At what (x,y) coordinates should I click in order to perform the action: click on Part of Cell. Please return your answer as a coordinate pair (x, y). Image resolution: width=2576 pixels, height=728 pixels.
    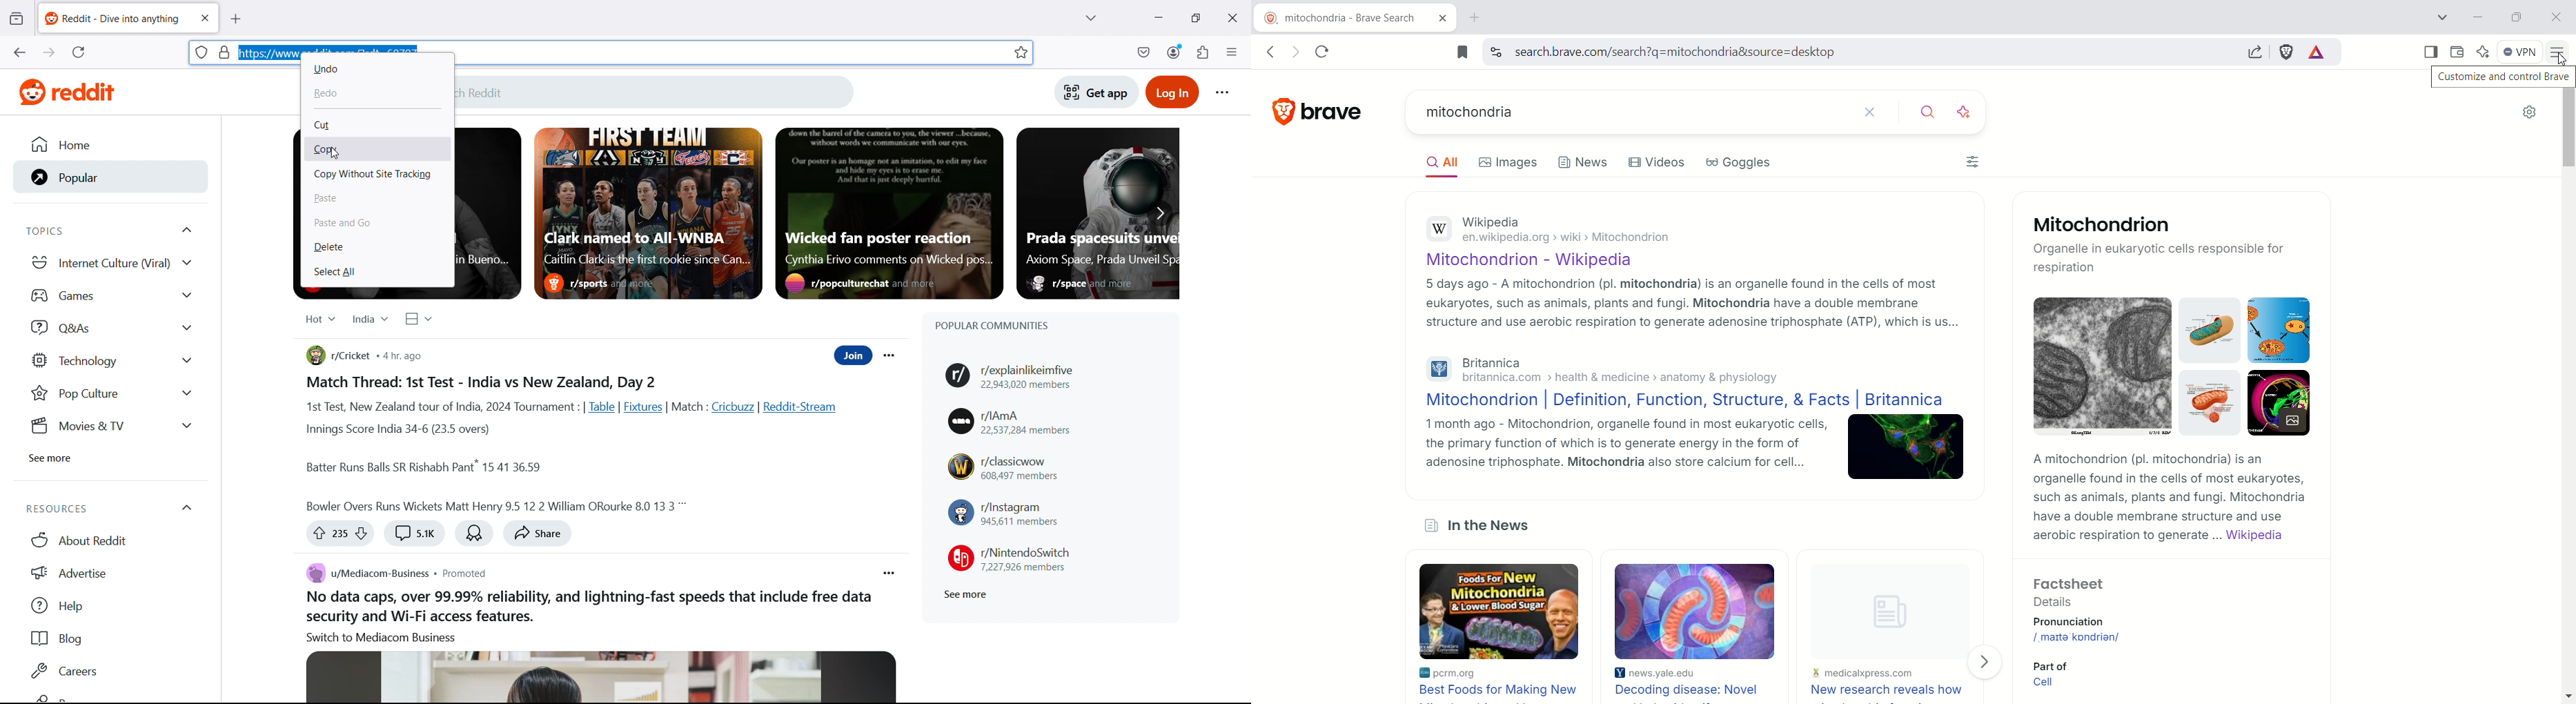
    Looking at the image, I should click on (2047, 679).